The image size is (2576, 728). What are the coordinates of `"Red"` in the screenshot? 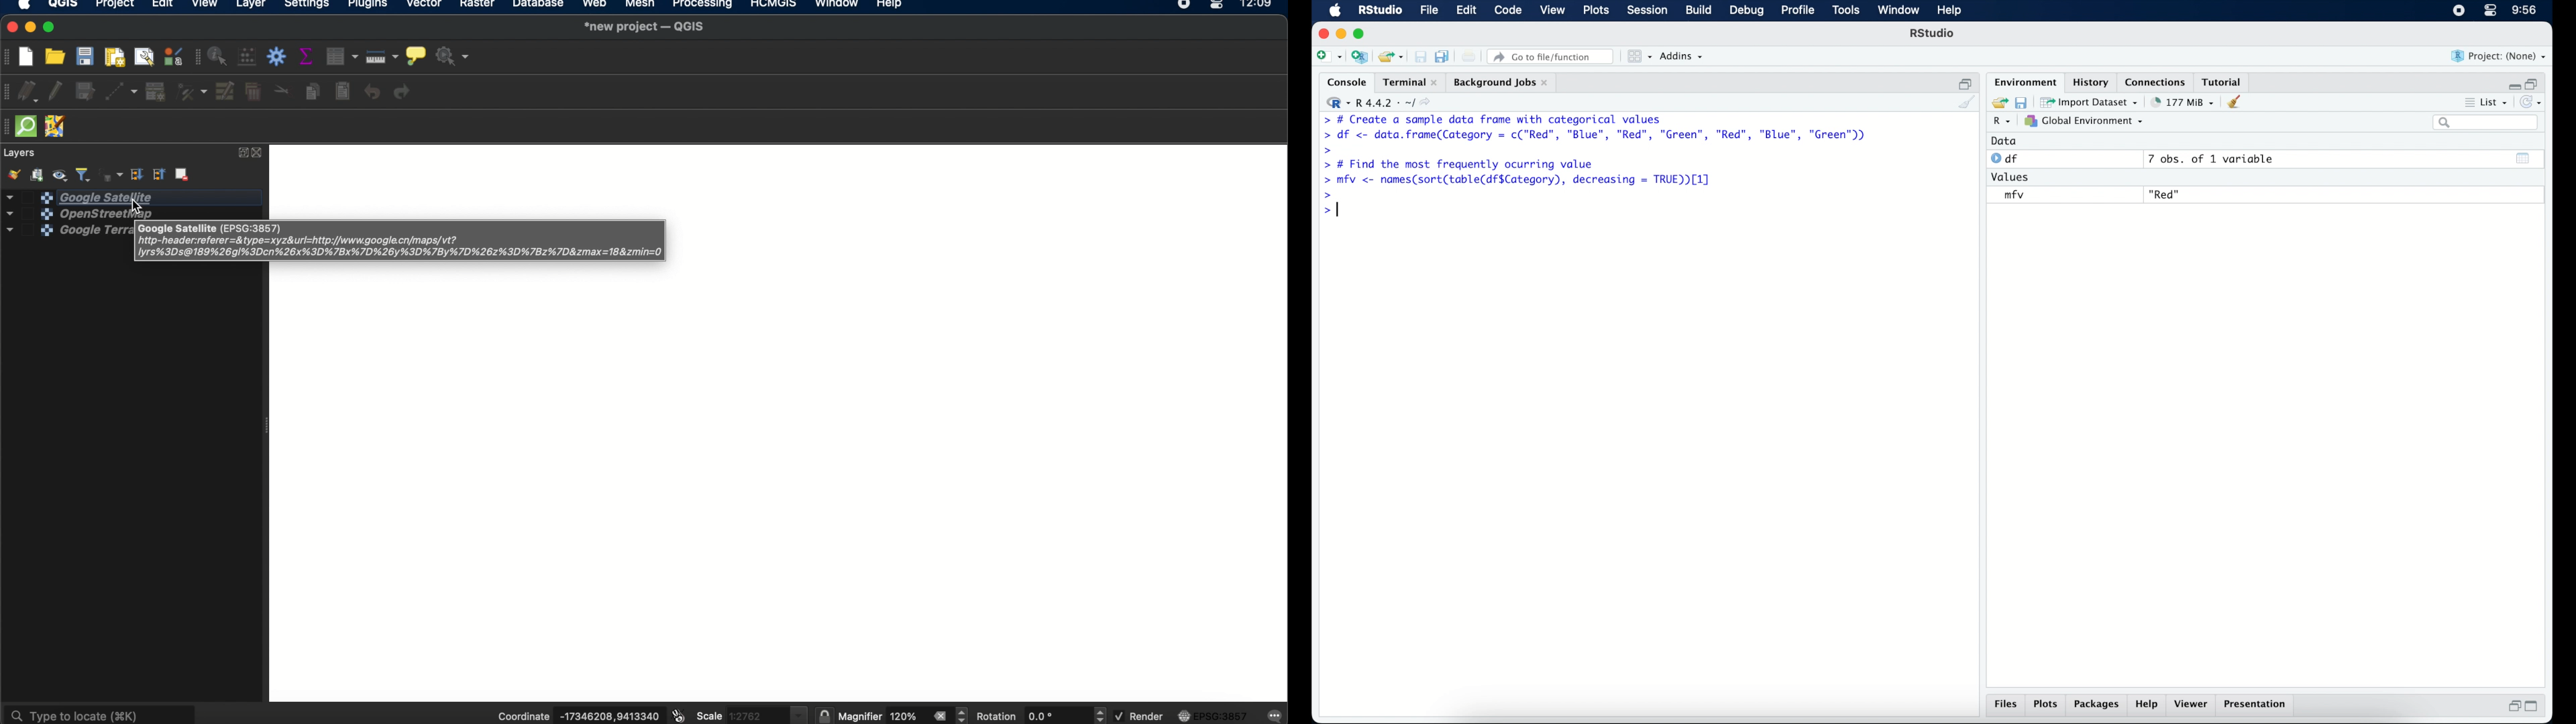 It's located at (2165, 193).